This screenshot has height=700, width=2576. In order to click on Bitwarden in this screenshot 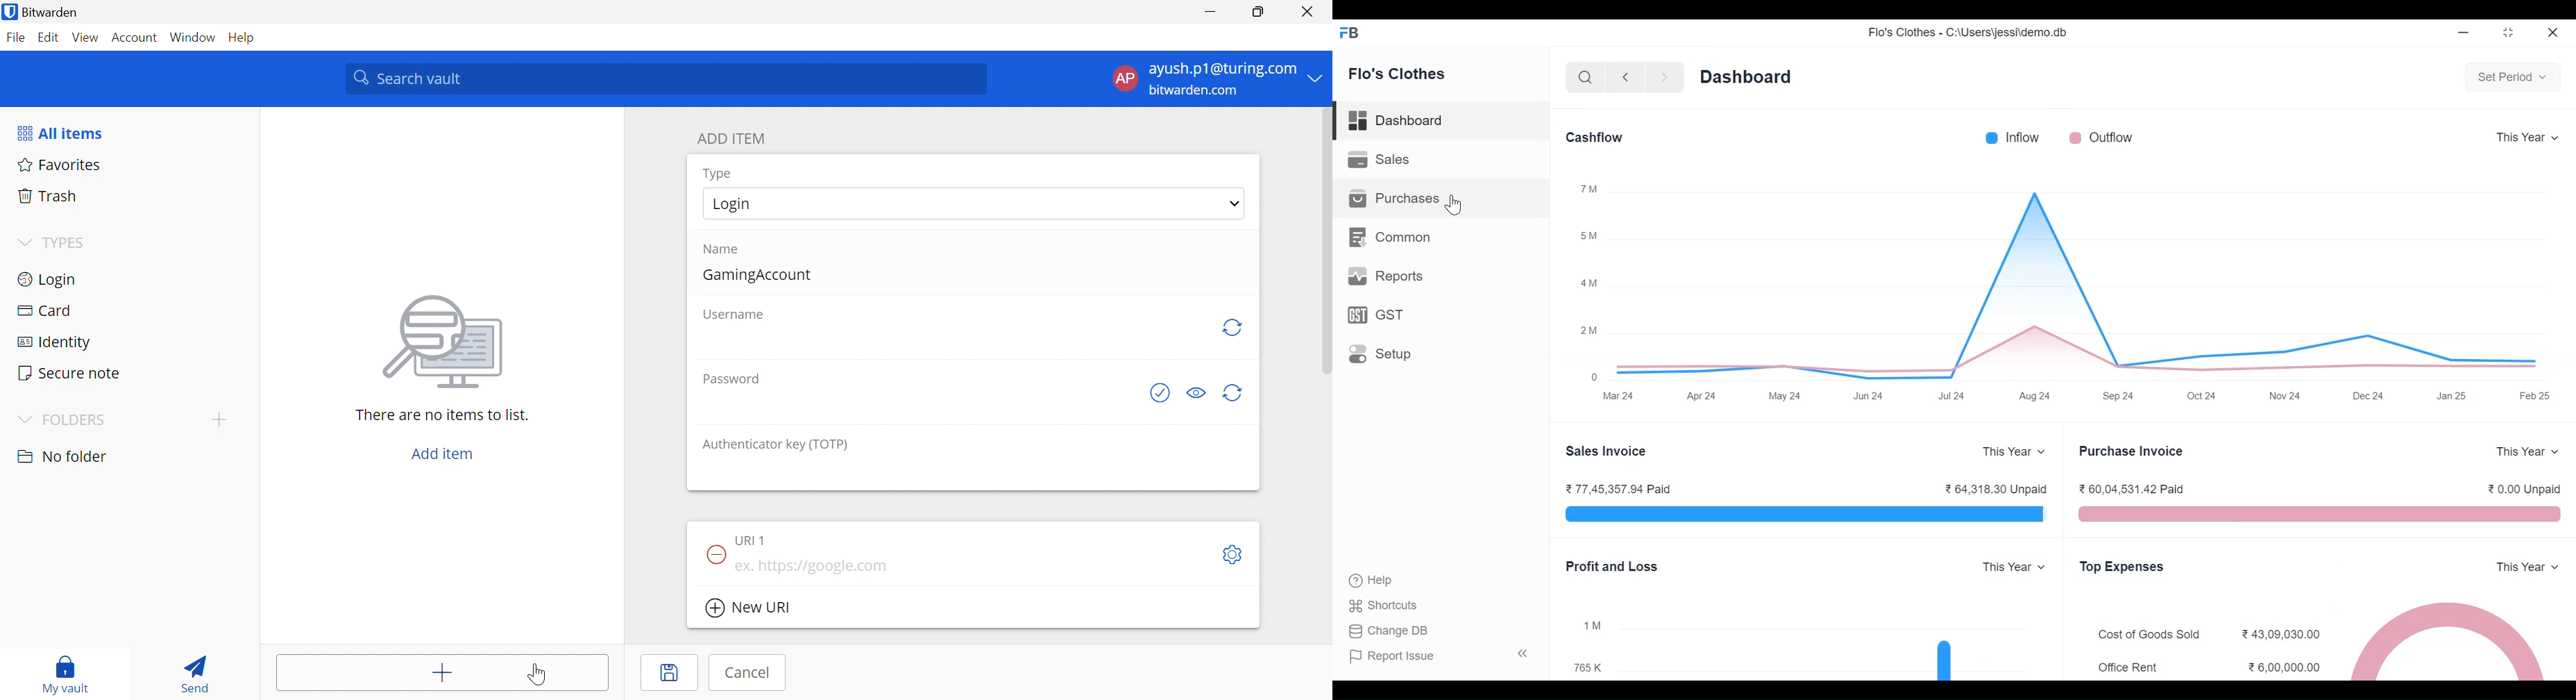, I will do `click(40, 11)`.